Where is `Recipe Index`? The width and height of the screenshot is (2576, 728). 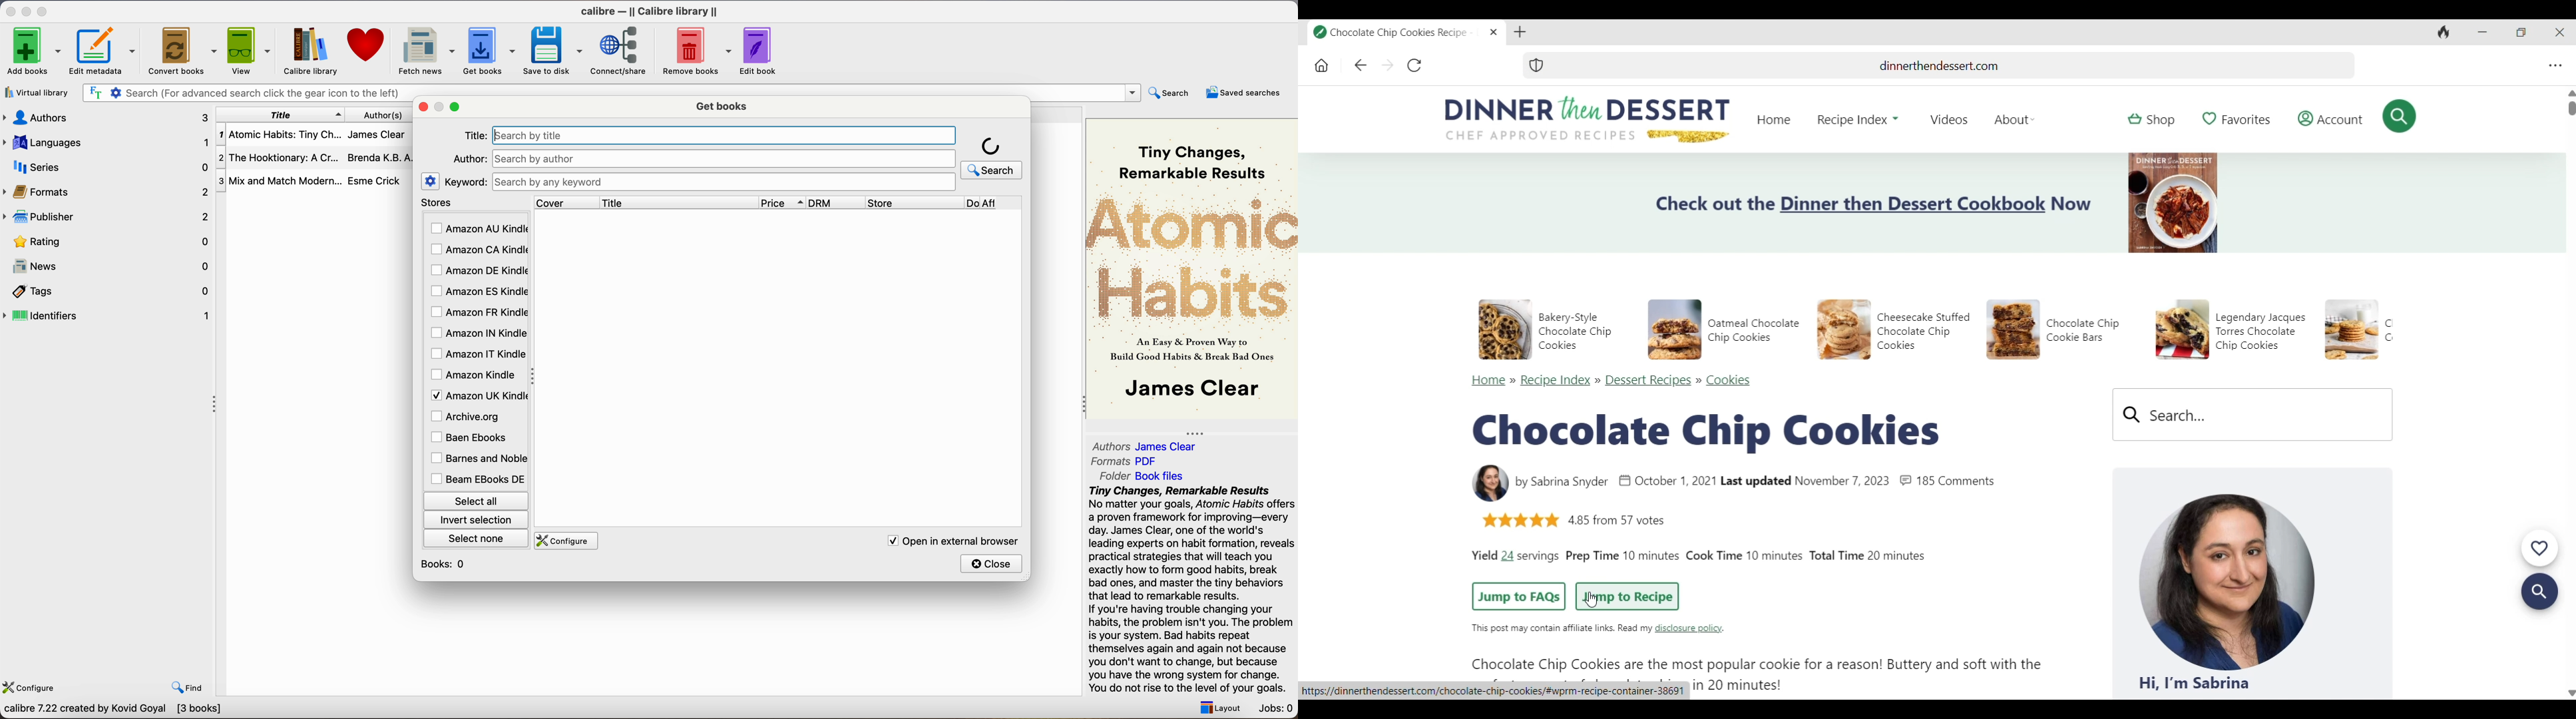
Recipe Index is located at coordinates (1555, 381).